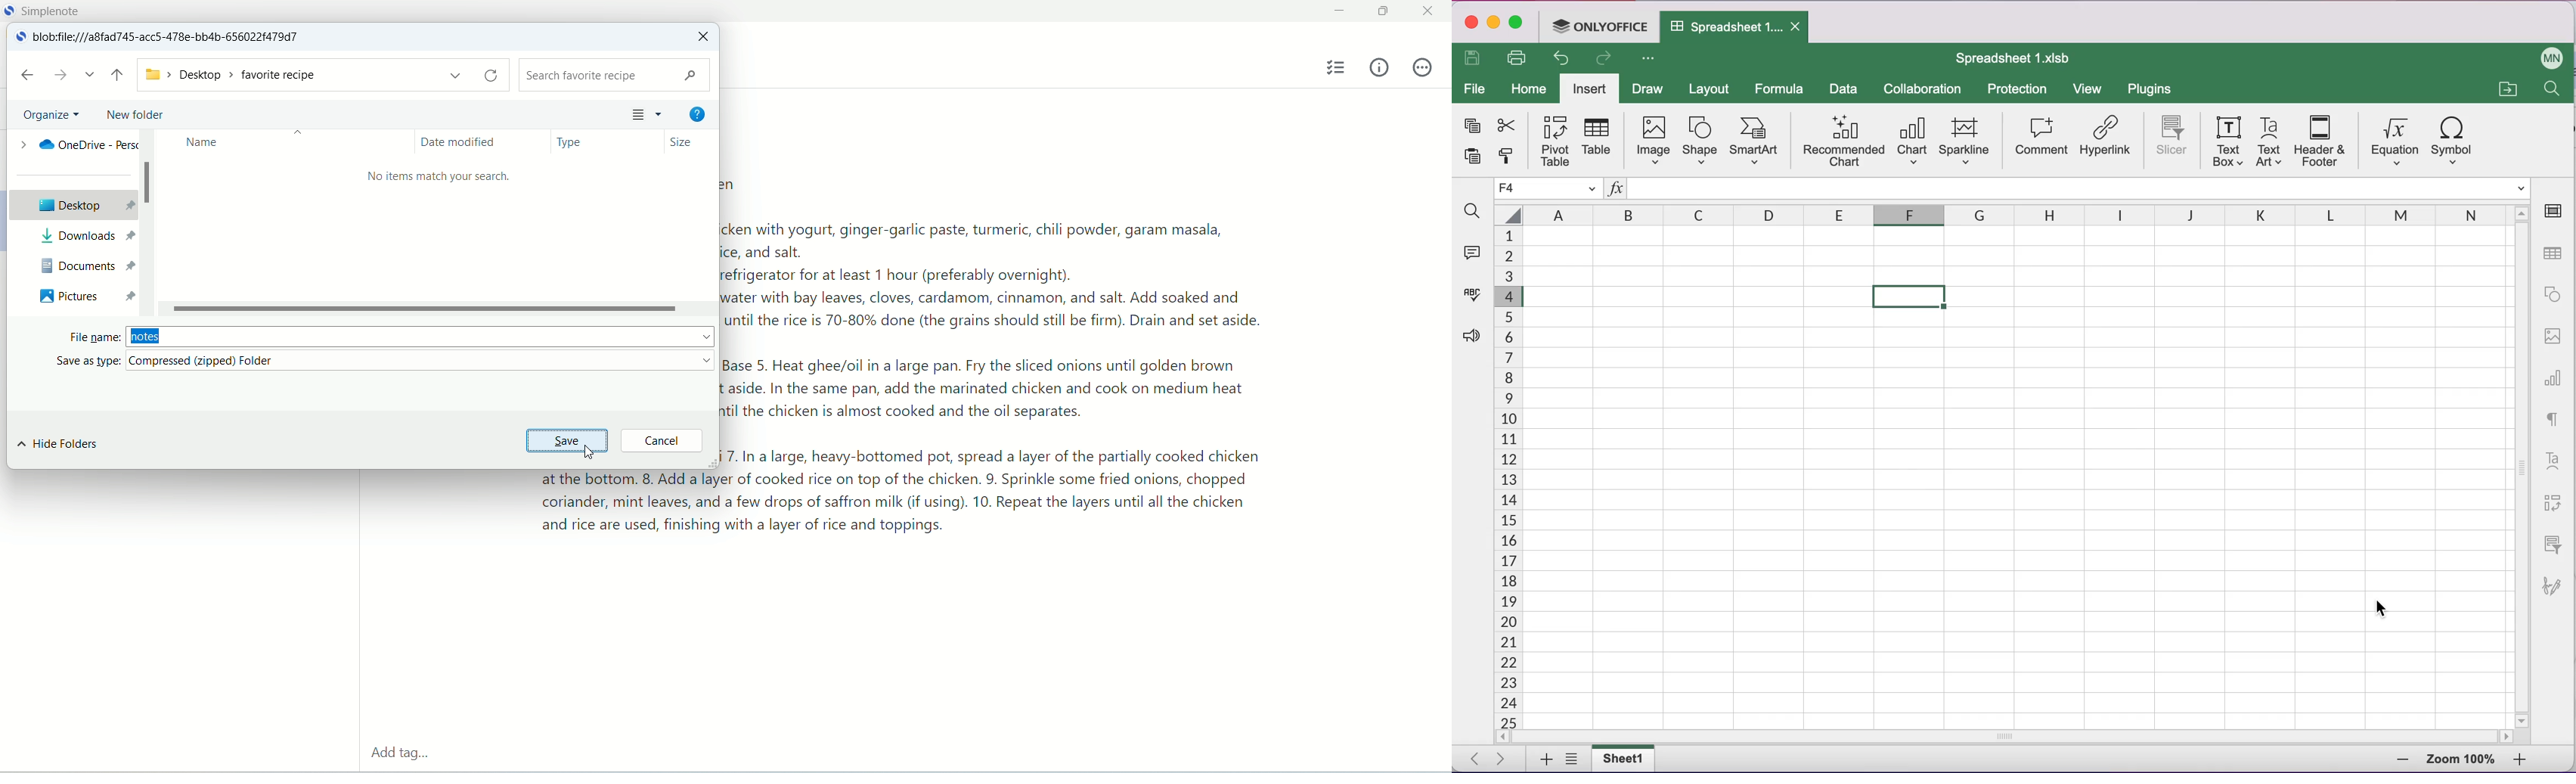 The height and width of the screenshot is (784, 2576). Describe the element at coordinates (1755, 142) in the screenshot. I see `smart art` at that location.